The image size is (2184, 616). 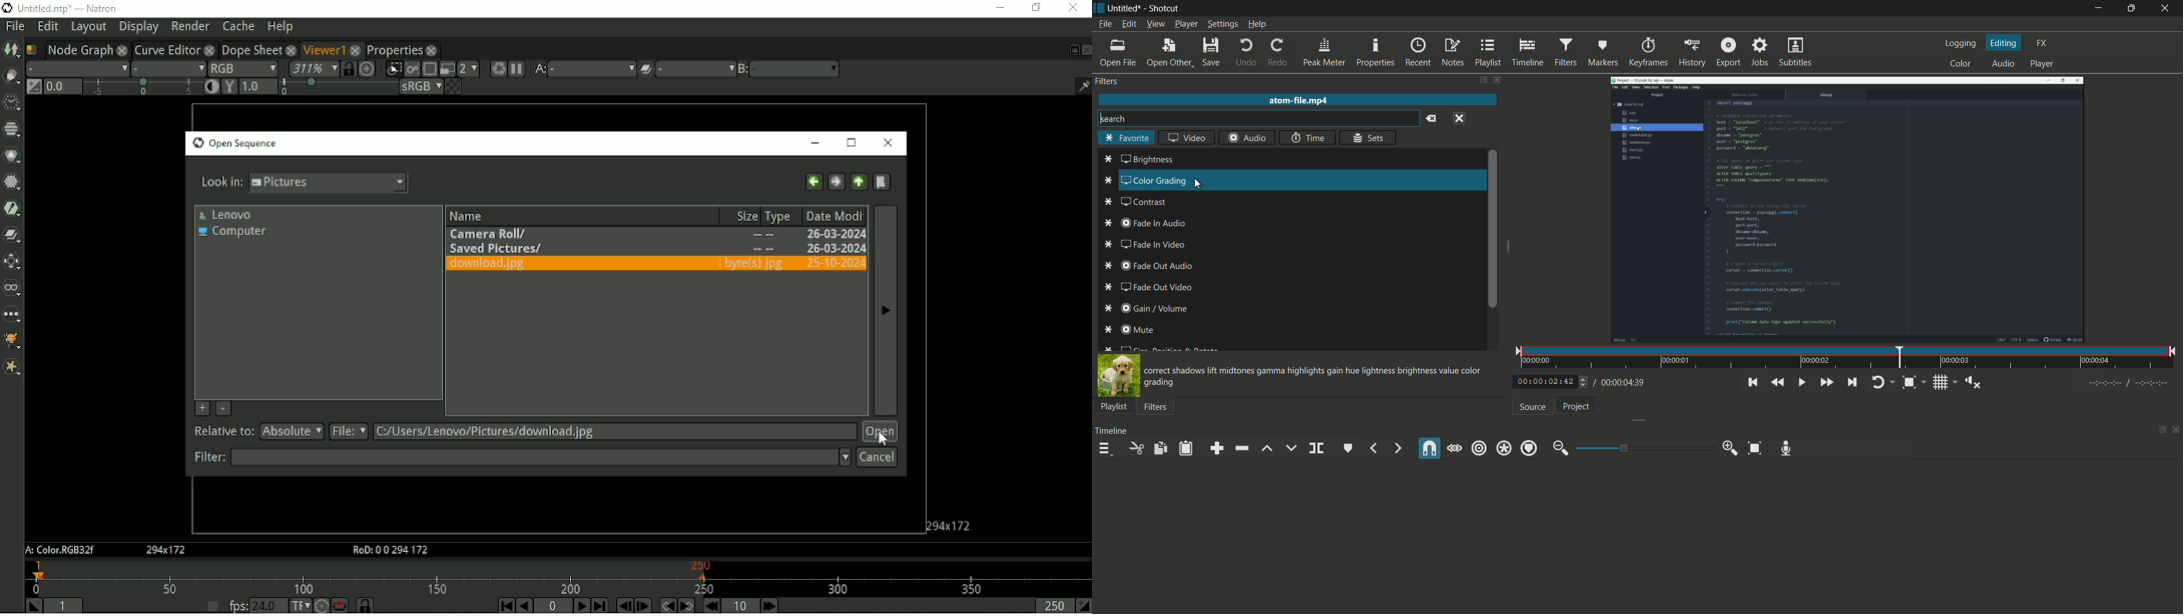 What do you see at coordinates (1156, 309) in the screenshot?
I see `gain/volume` at bounding box center [1156, 309].